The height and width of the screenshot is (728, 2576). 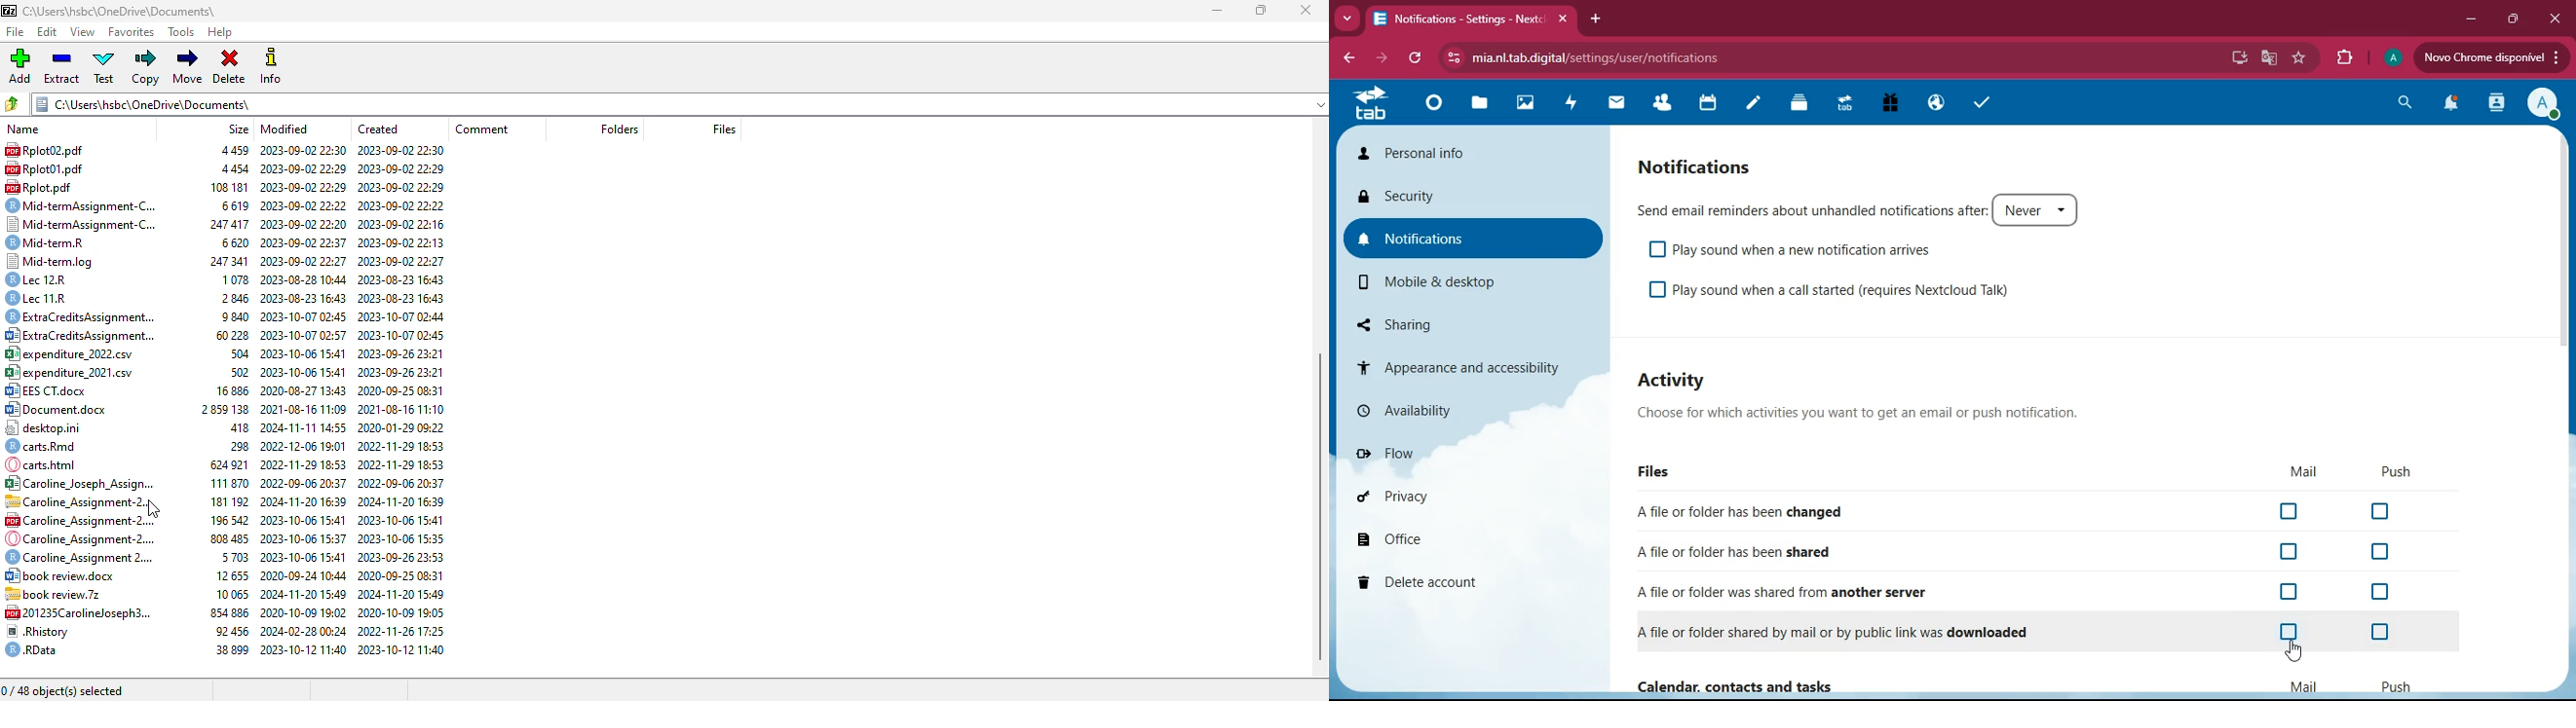 I want to click on security, so click(x=1470, y=194).